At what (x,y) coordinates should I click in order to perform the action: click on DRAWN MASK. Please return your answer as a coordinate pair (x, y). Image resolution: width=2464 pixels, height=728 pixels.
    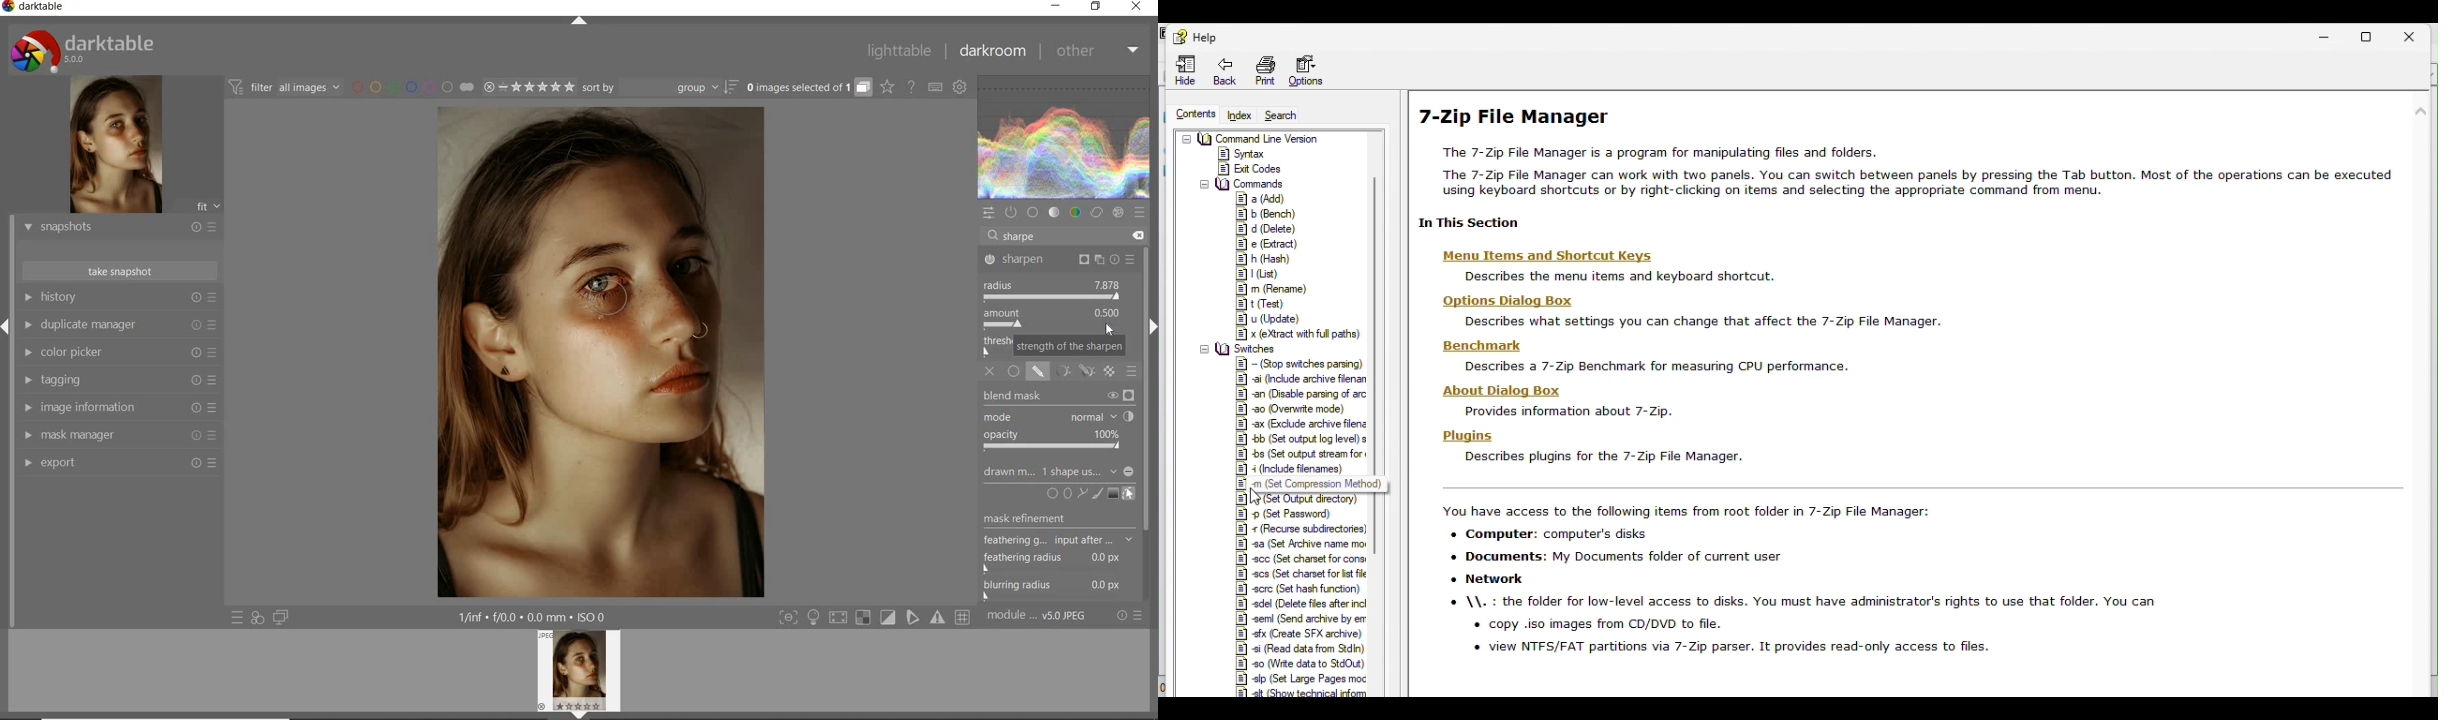
    Looking at the image, I should click on (1057, 472).